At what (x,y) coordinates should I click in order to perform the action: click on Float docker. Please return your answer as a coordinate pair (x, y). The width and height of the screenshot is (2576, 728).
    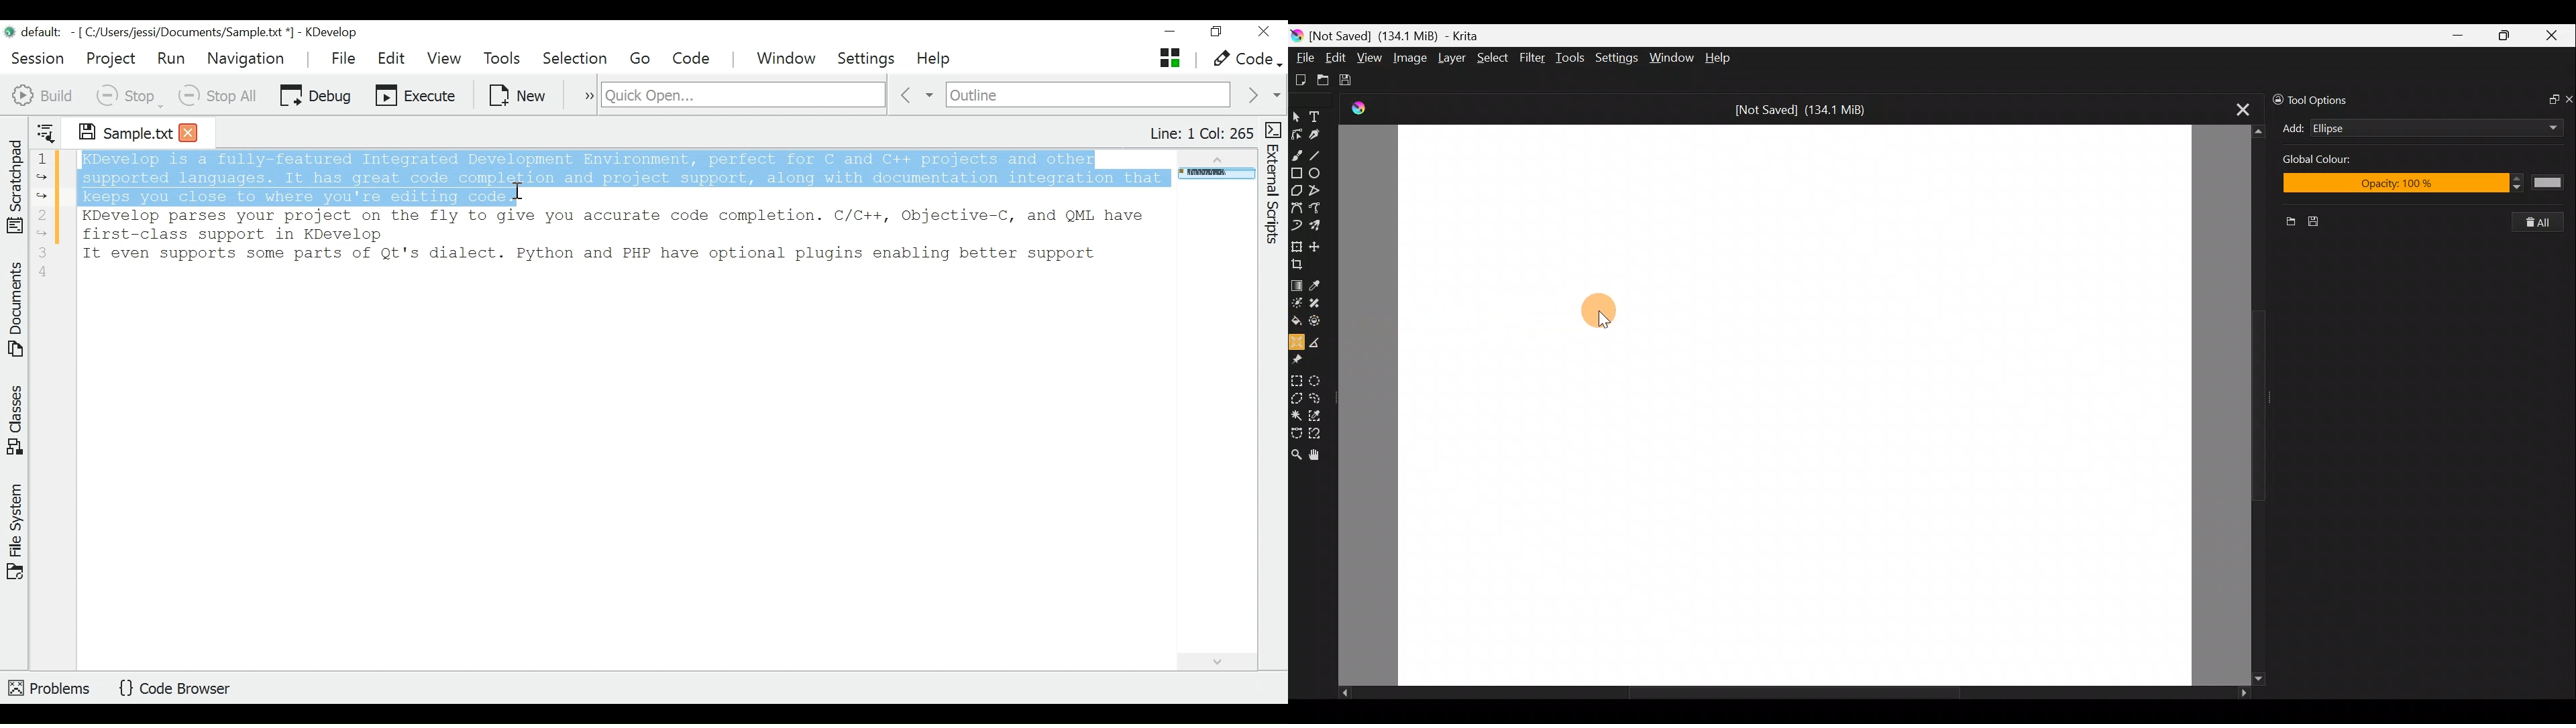
    Looking at the image, I should click on (2548, 101).